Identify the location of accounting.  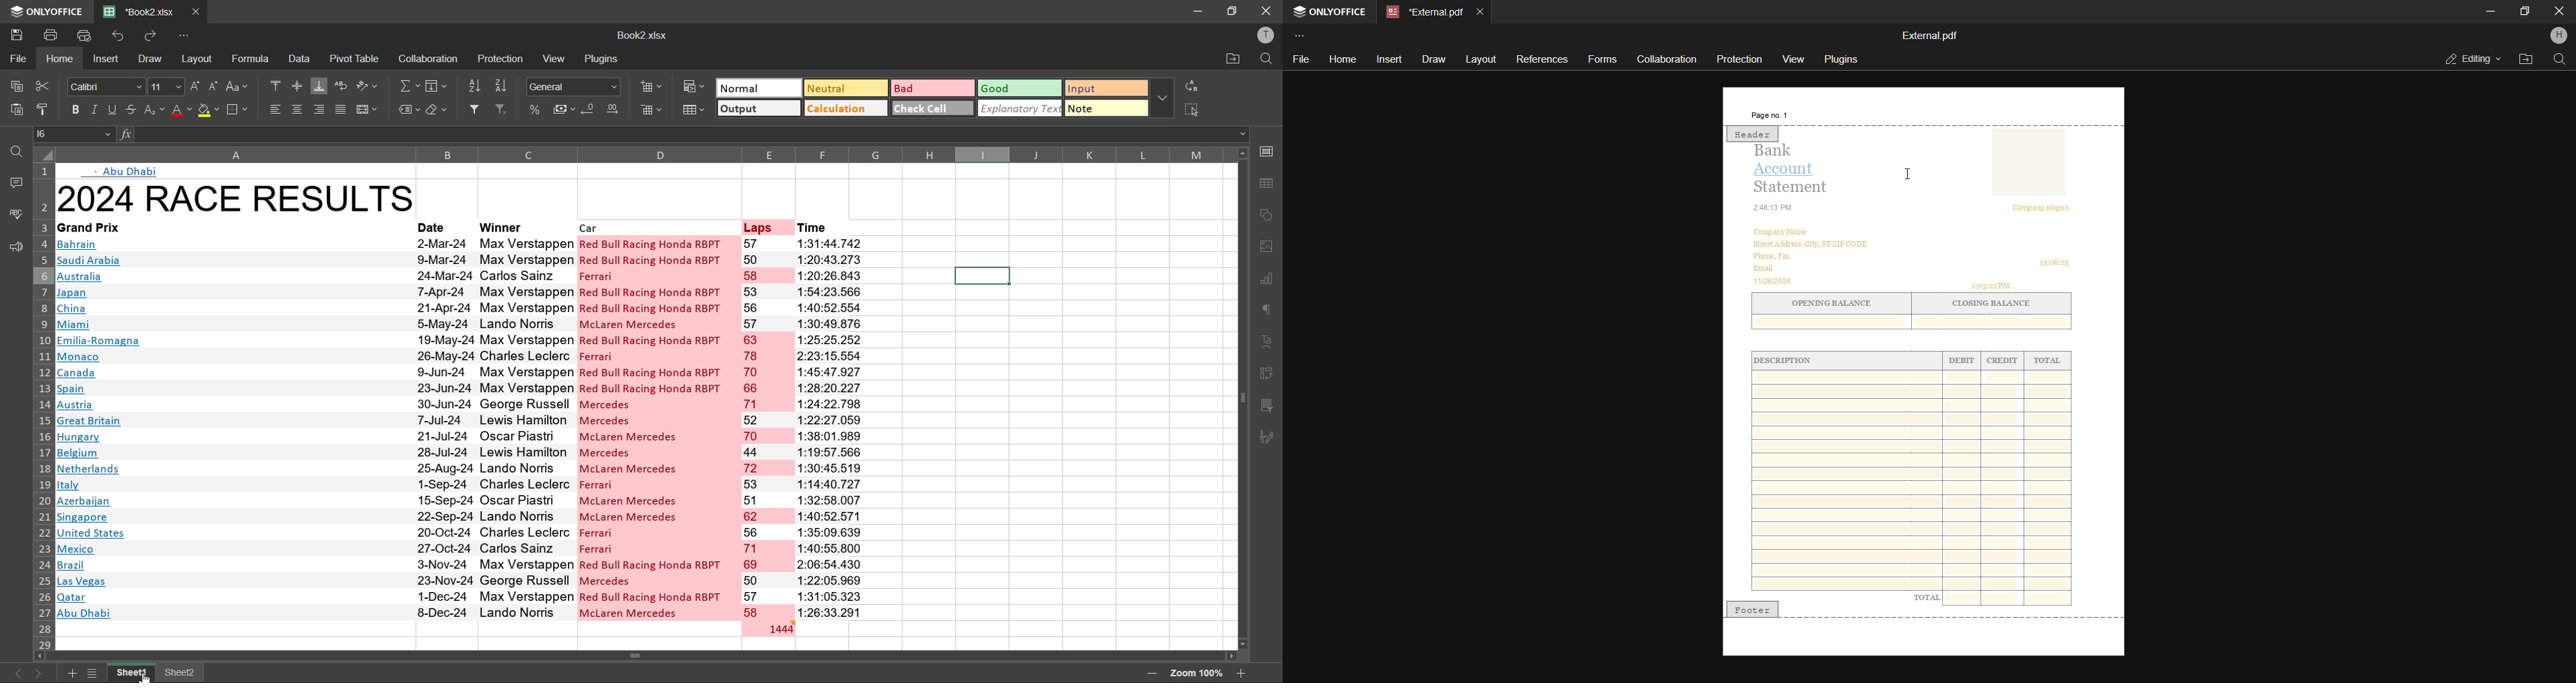
(563, 109).